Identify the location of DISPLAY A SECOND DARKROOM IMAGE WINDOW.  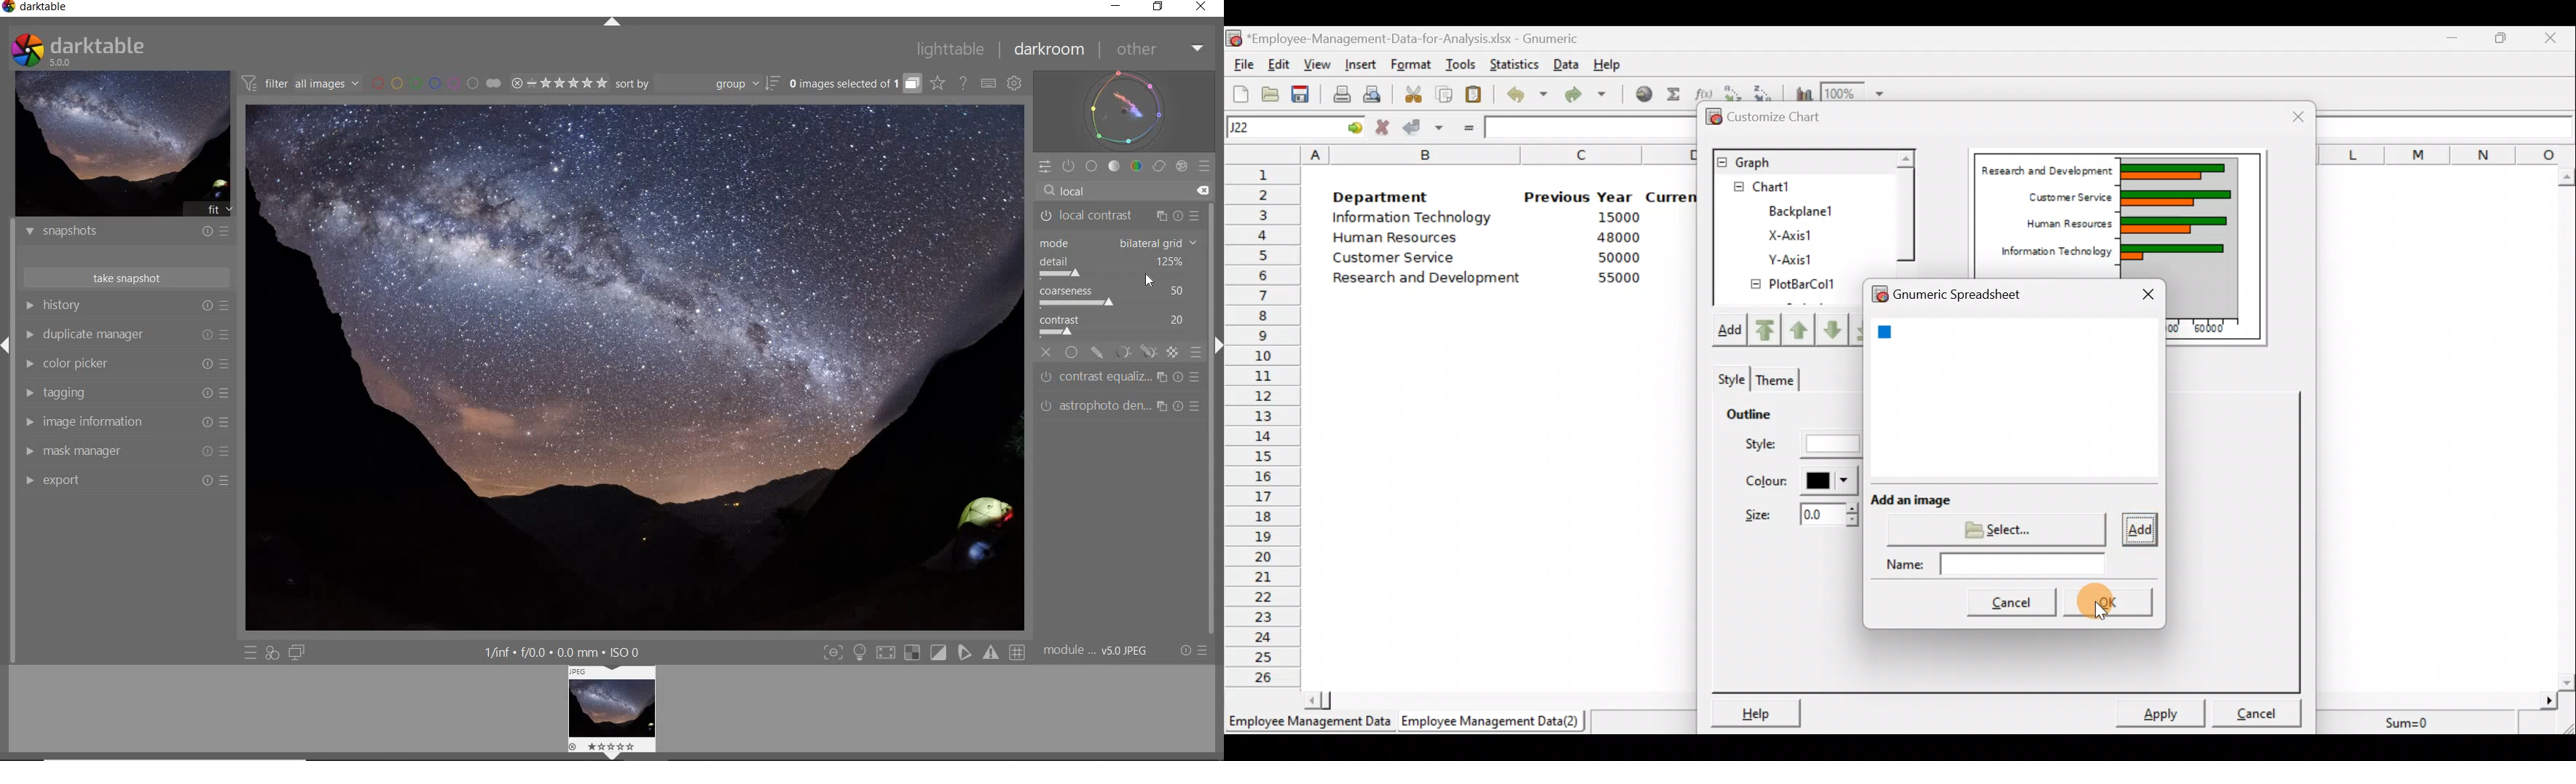
(297, 653).